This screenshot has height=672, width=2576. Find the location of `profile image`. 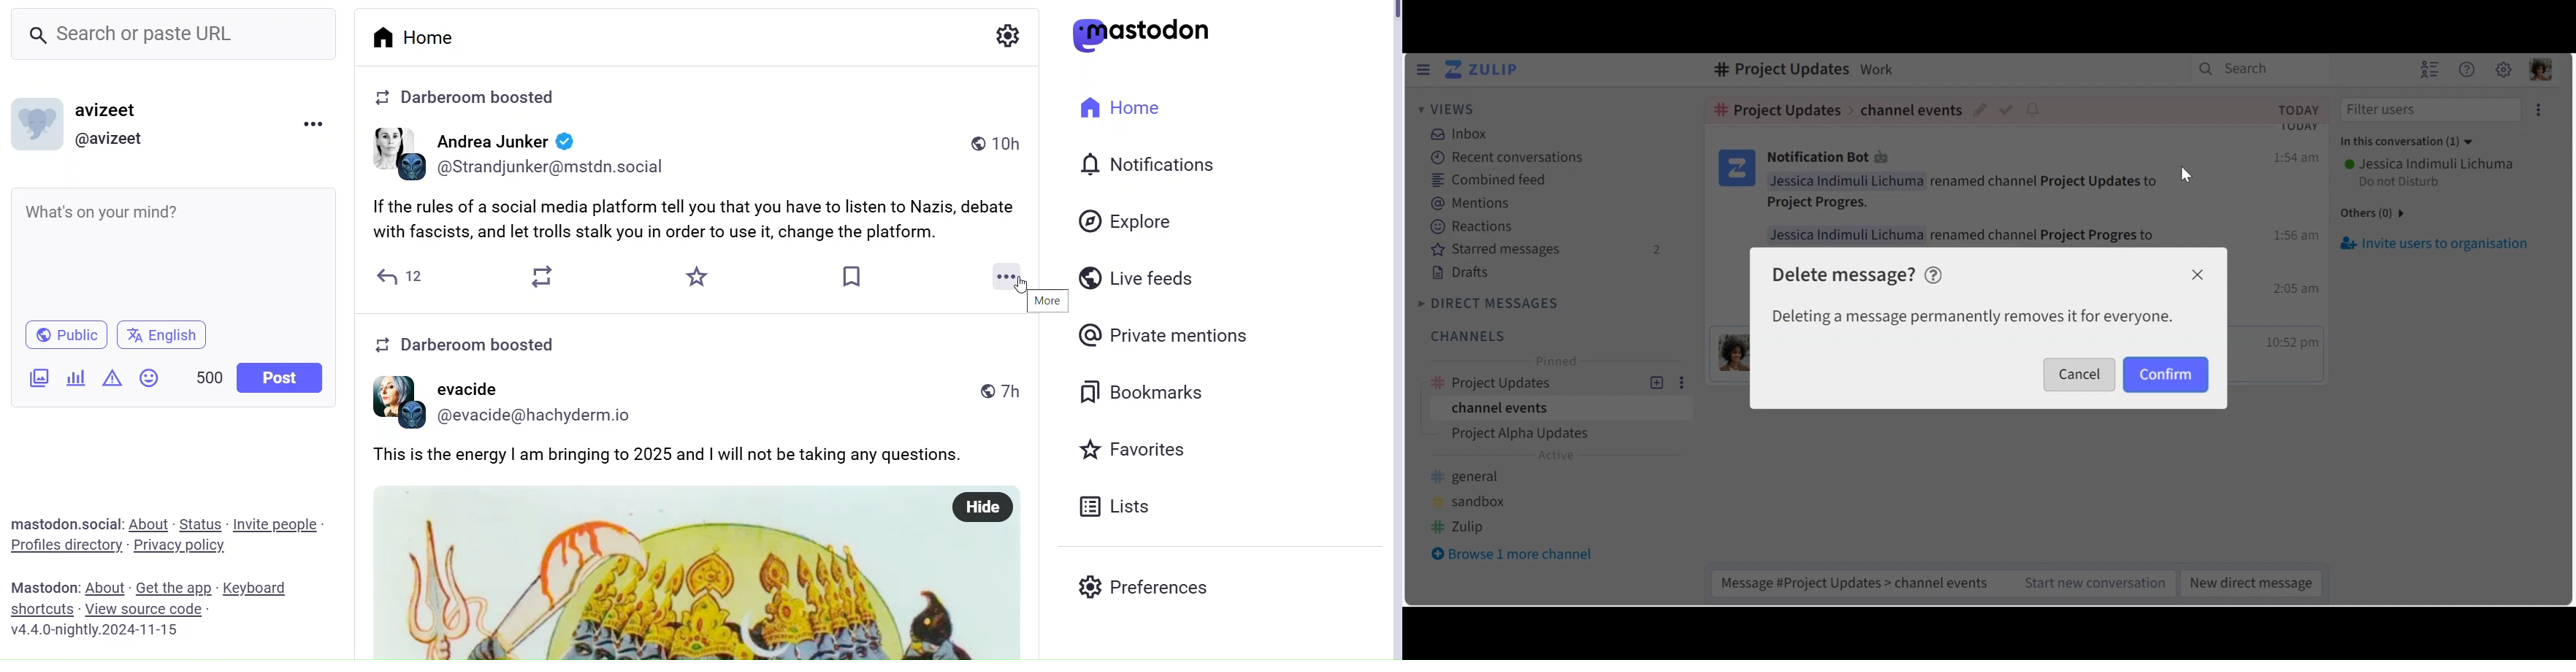

profile image is located at coordinates (396, 155).